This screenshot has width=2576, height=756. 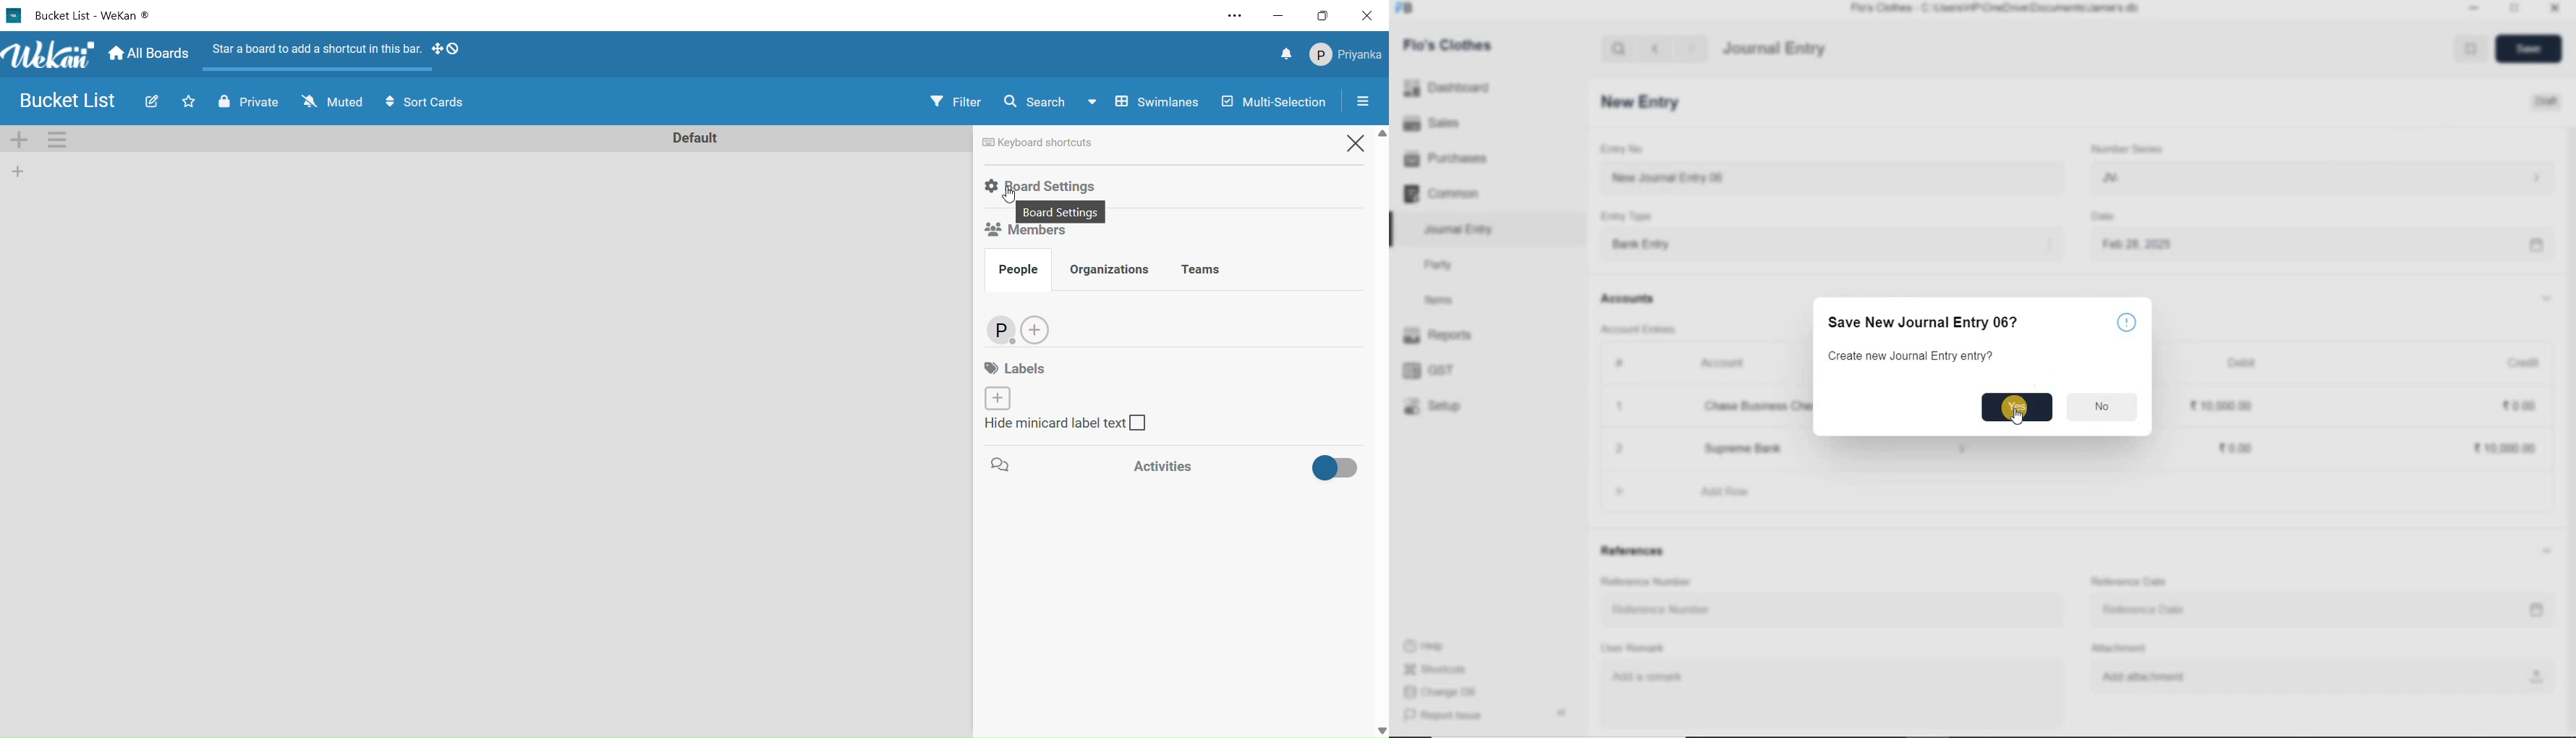 I want to click on member settings, so click(x=1347, y=55).